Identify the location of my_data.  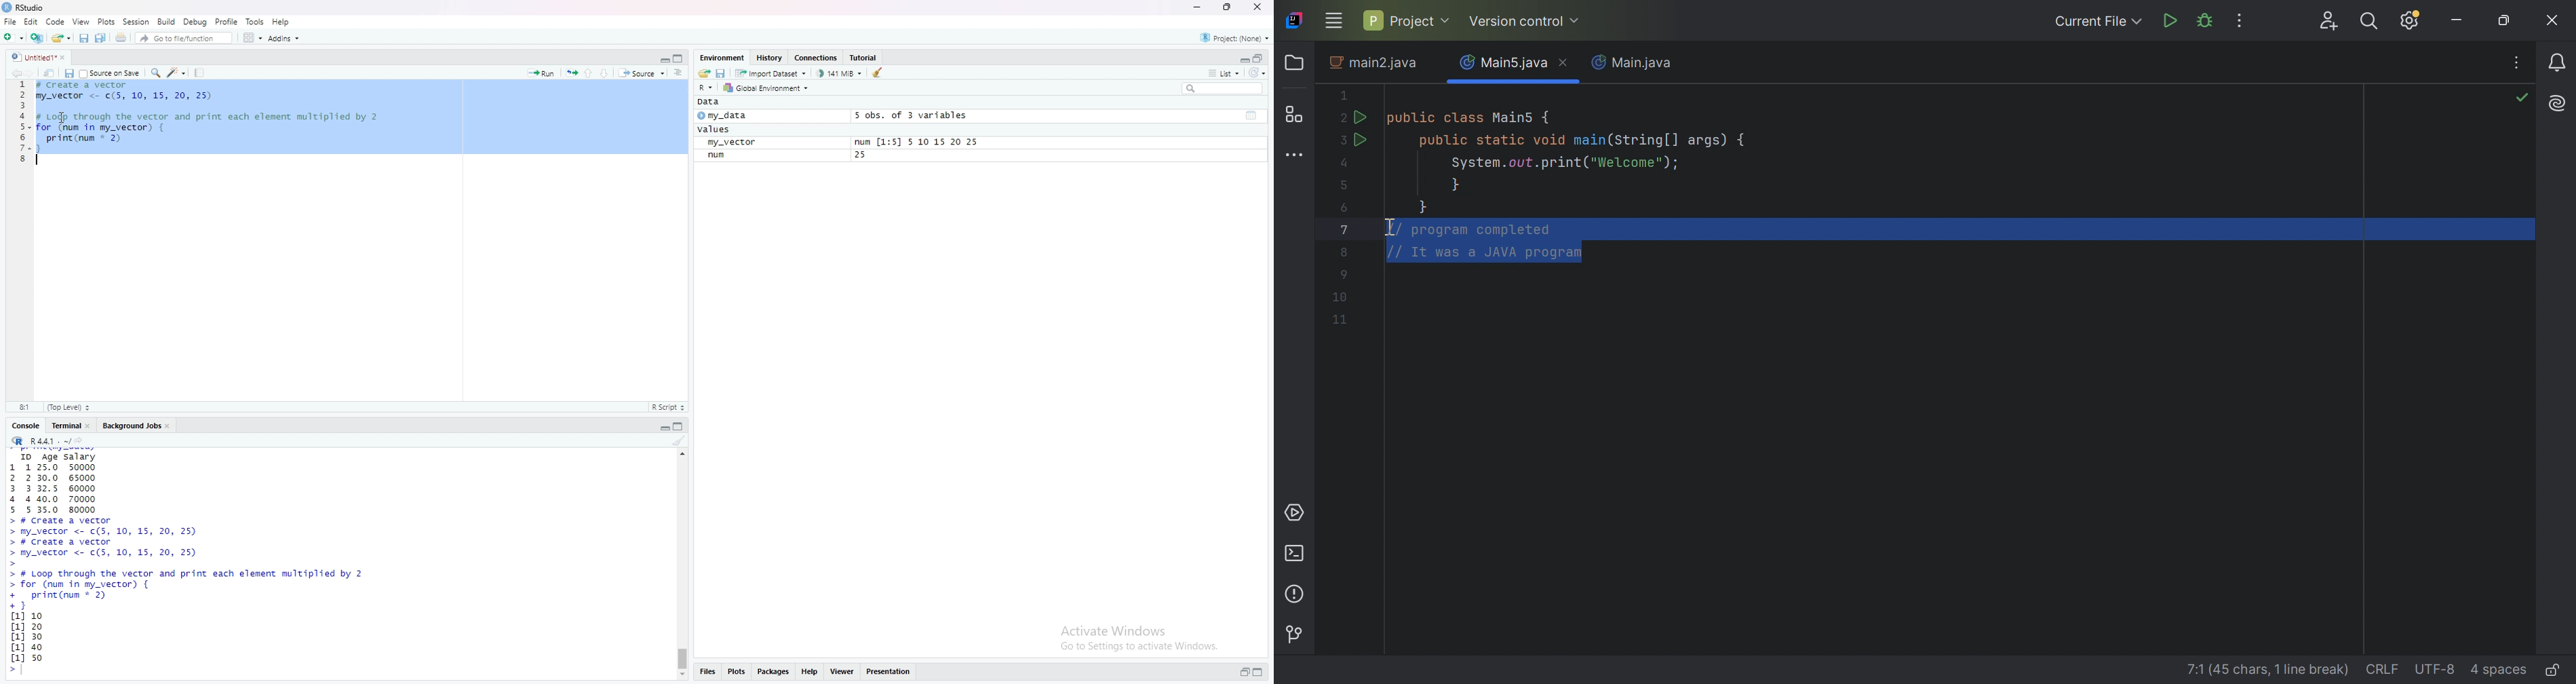
(725, 116).